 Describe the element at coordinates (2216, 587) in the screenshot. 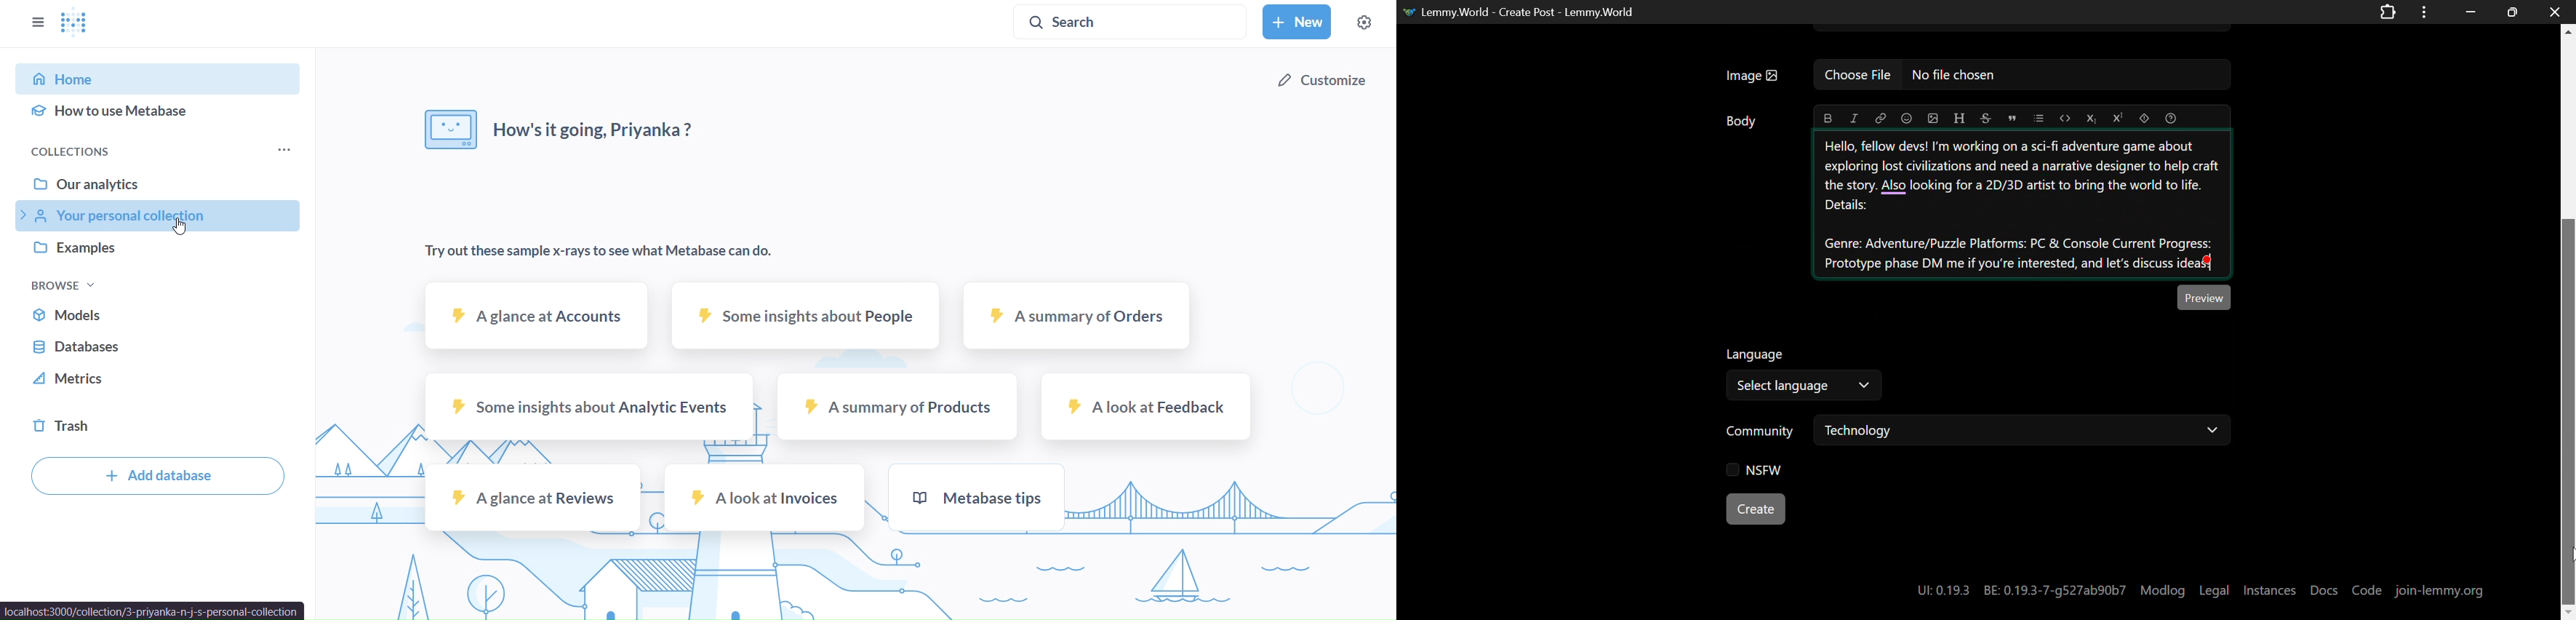

I see `Legal` at that location.